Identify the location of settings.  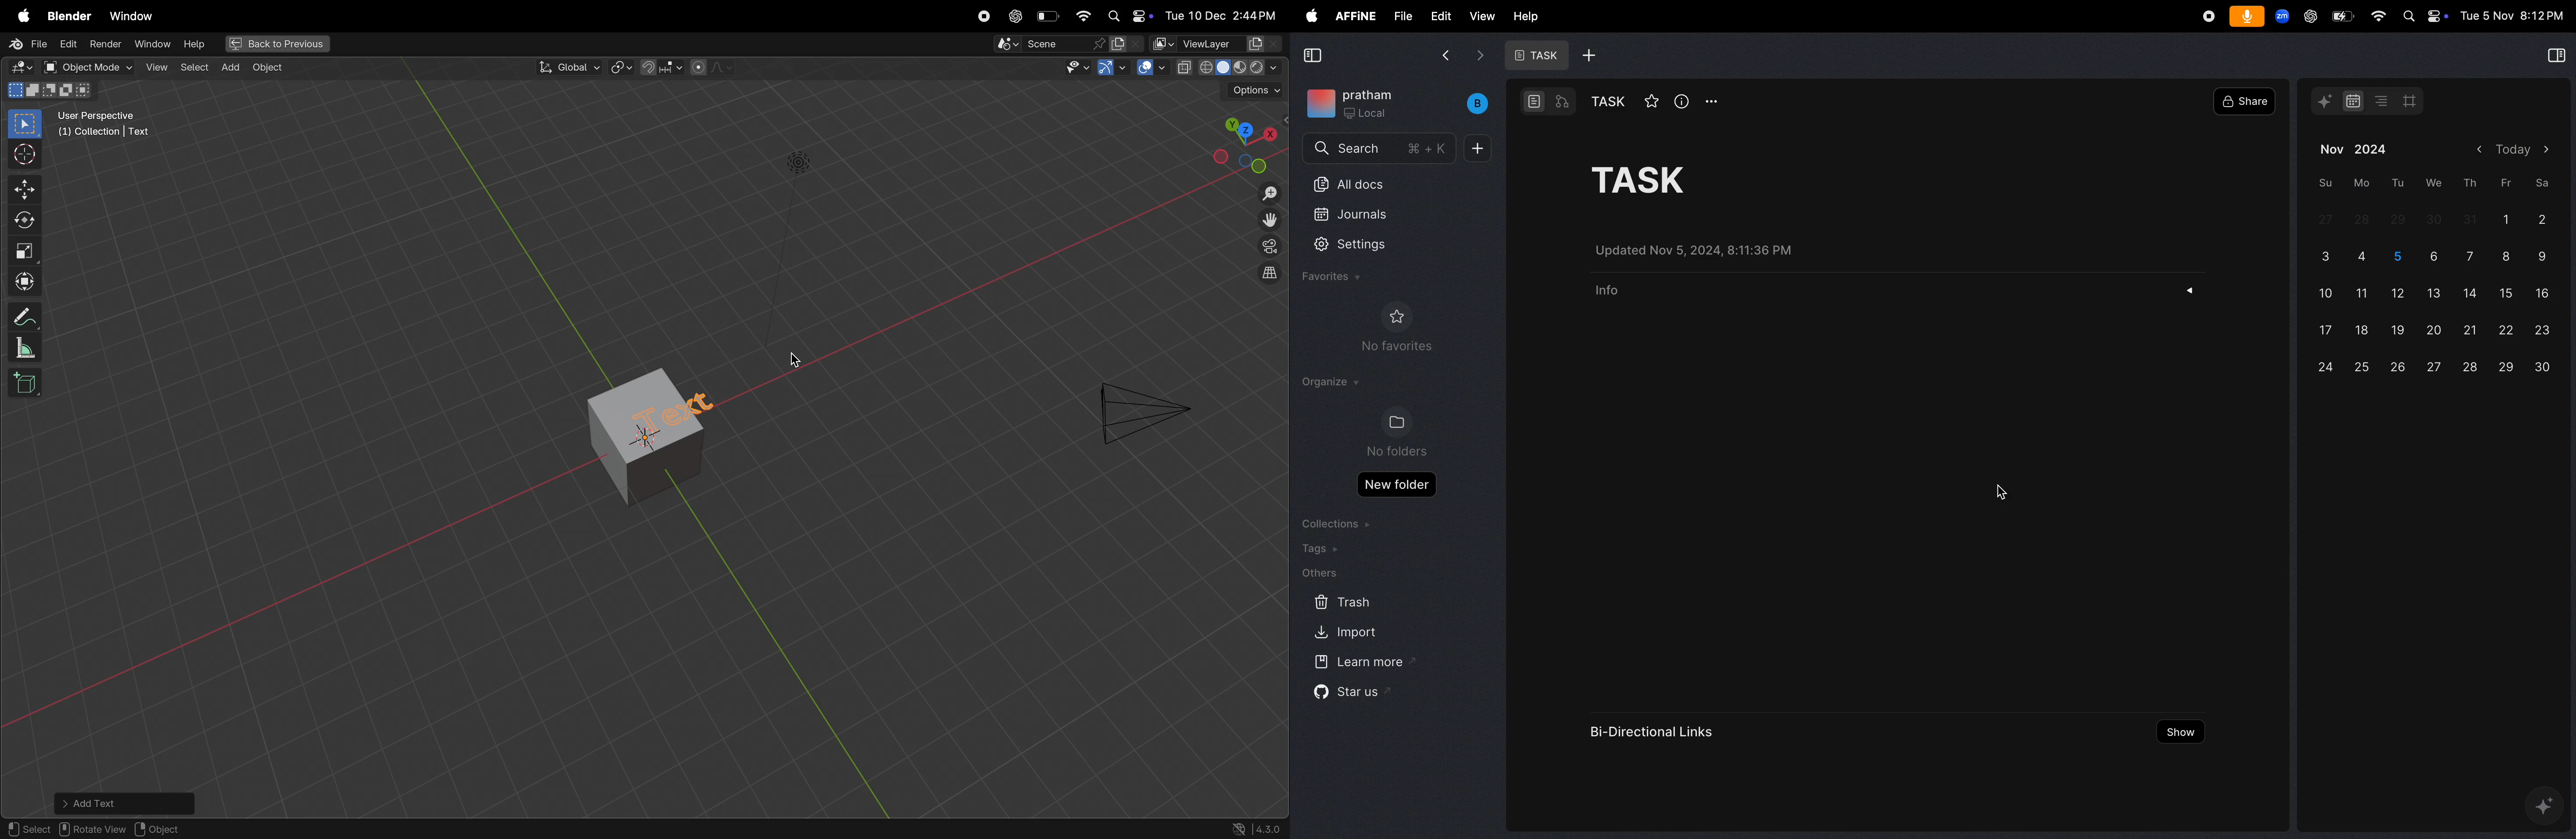
(1360, 246).